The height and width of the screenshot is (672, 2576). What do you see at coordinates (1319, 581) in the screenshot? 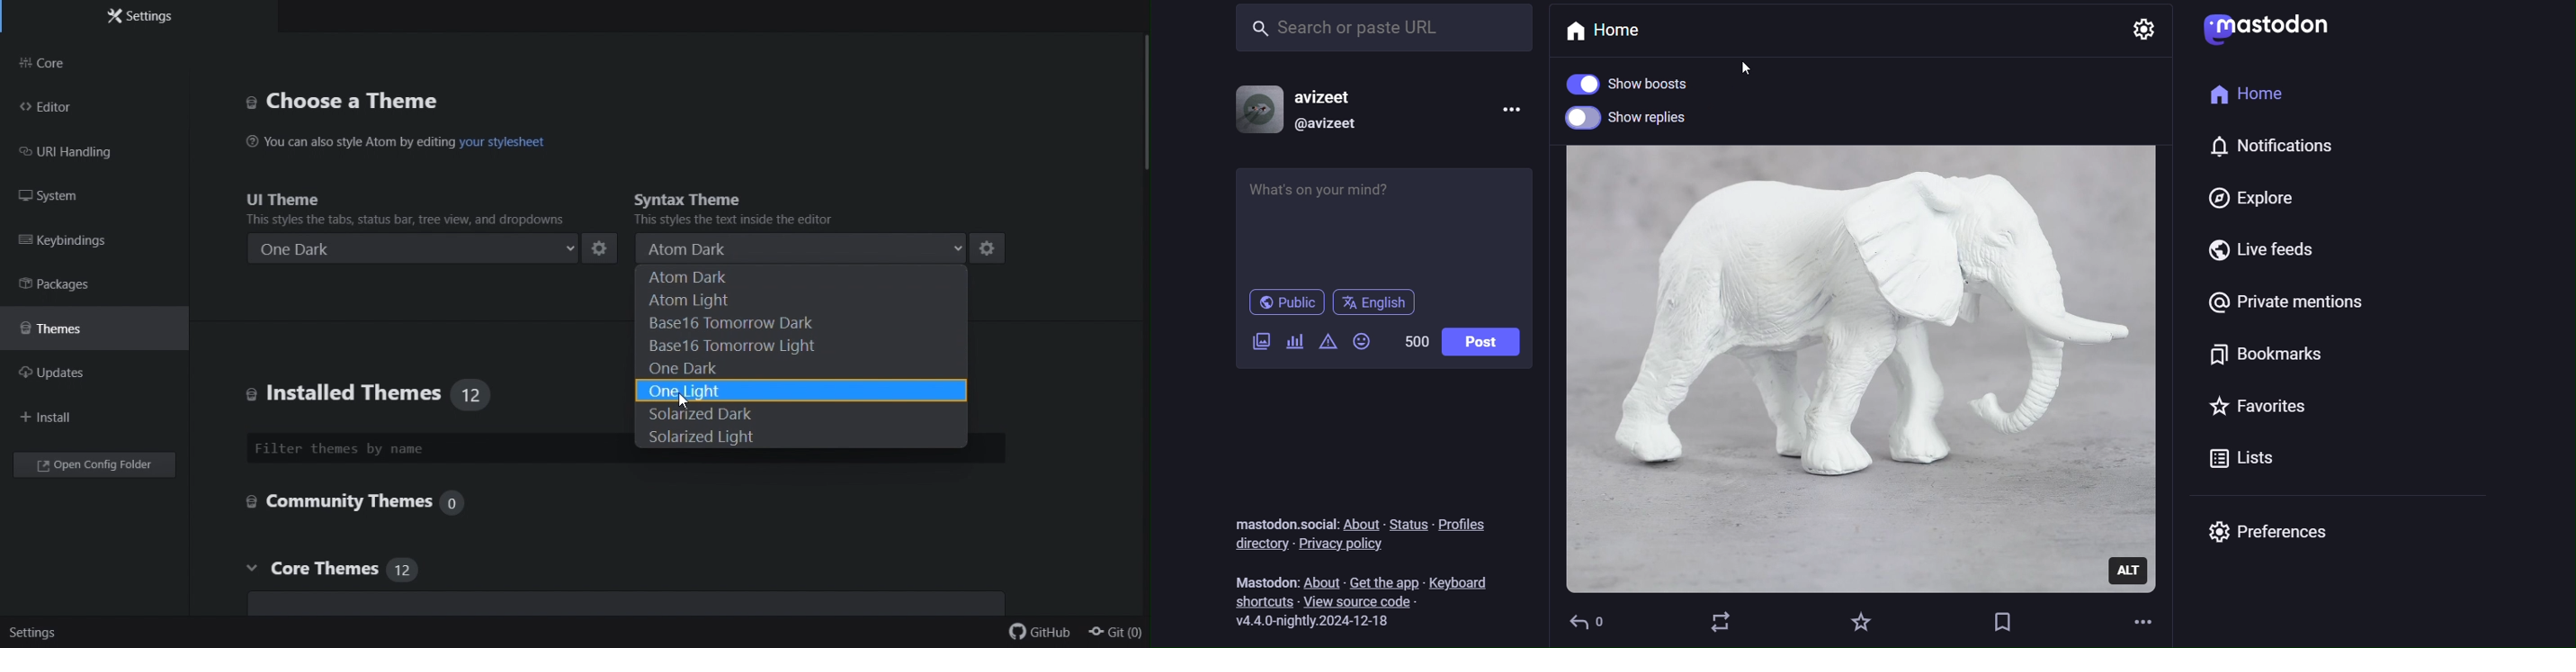
I see `about` at bounding box center [1319, 581].